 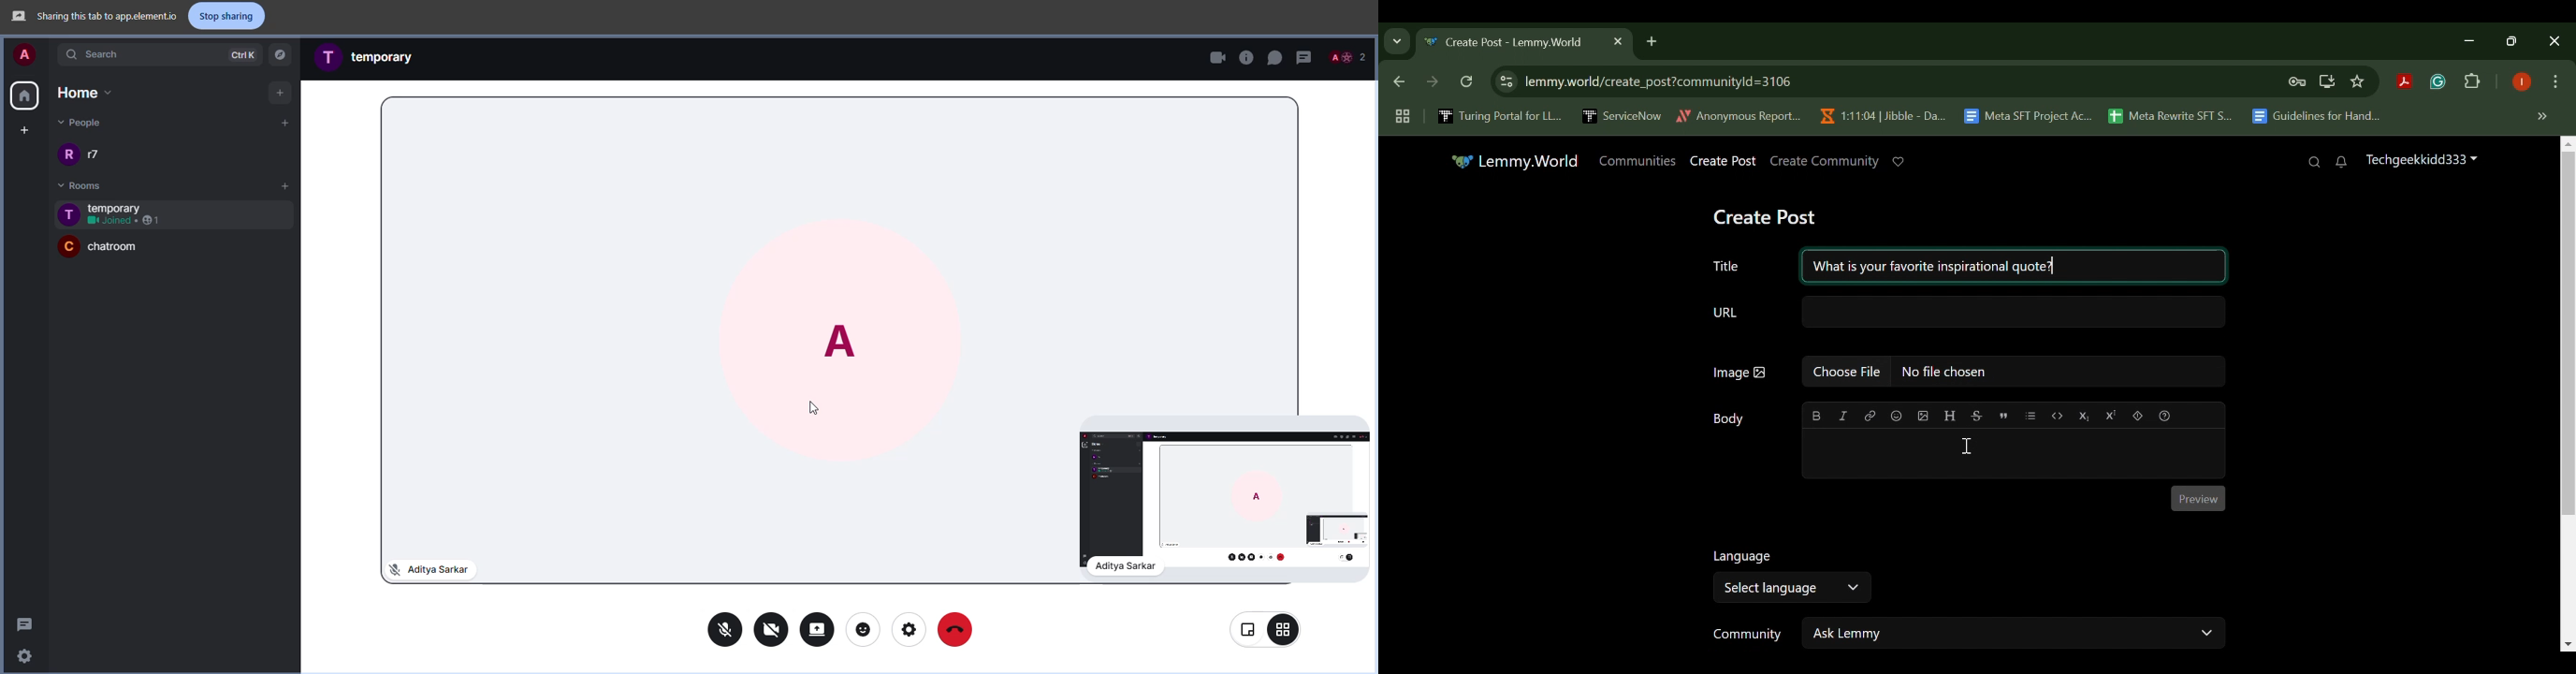 I want to click on 1:11:04 | Jibble - Da..., so click(x=1882, y=116).